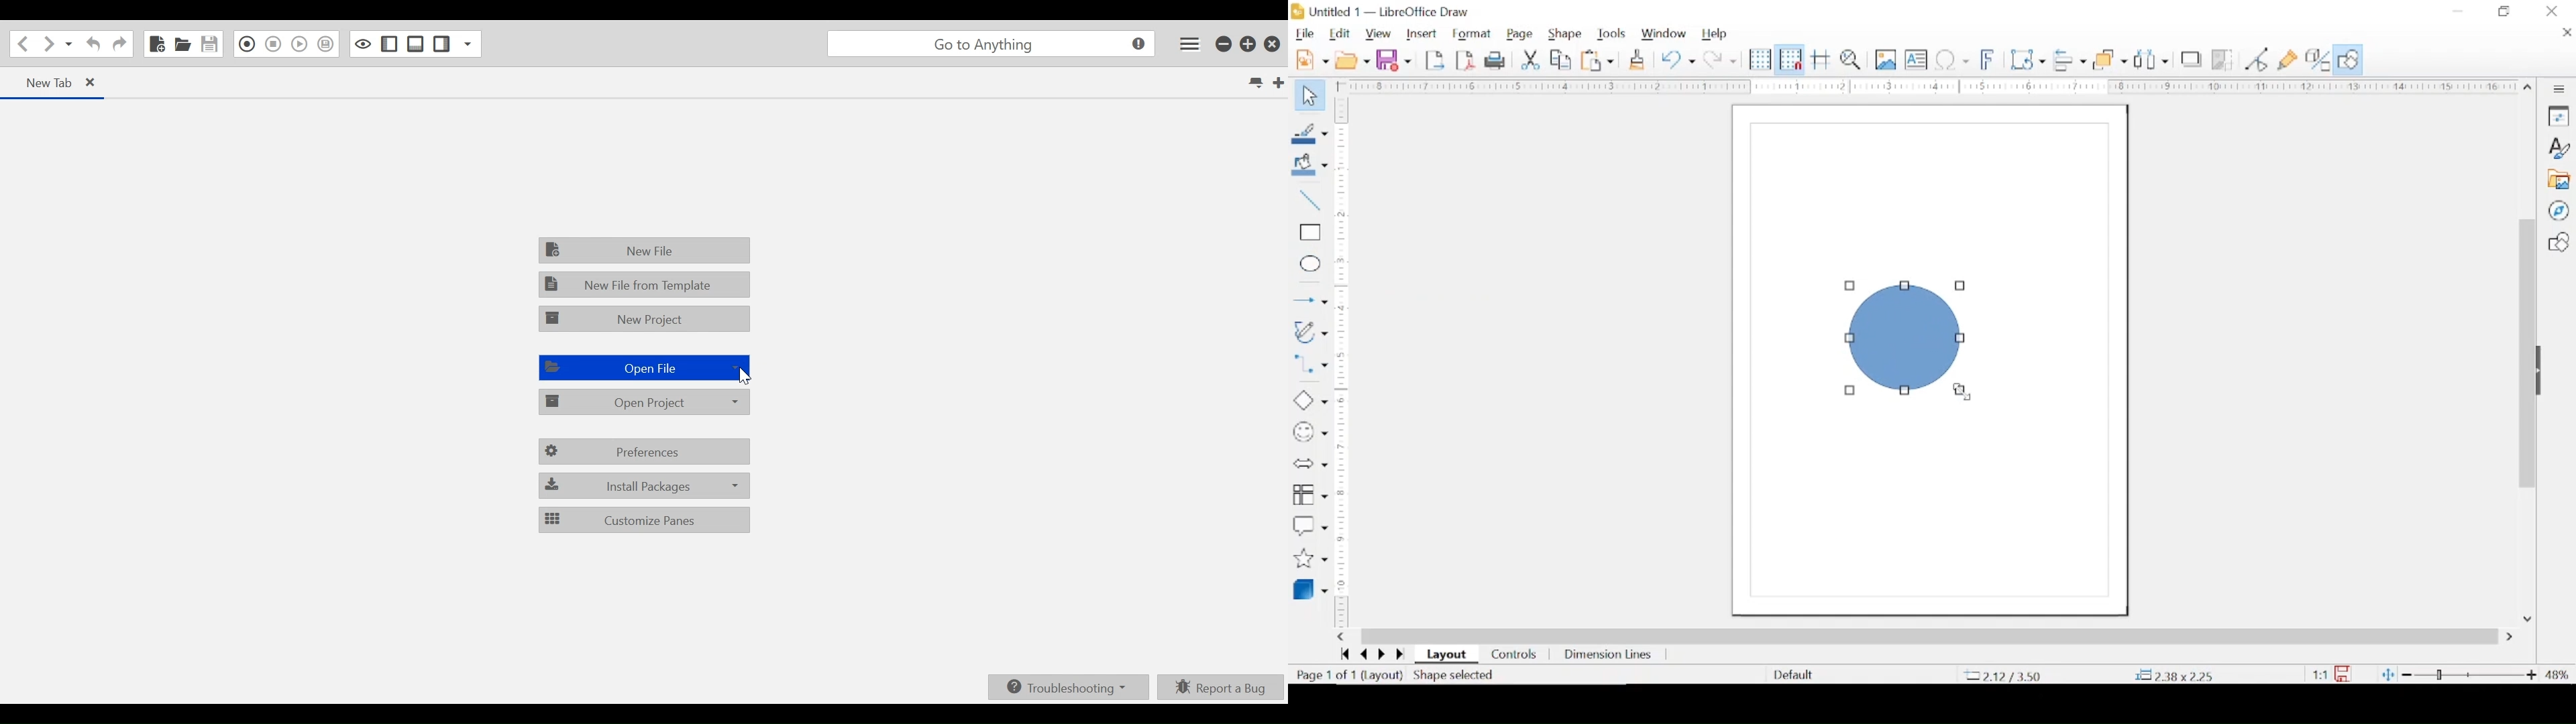 The width and height of the screenshot is (2576, 728). What do you see at coordinates (1715, 35) in the screenshot?
I see `help` at bounding box center [1715, 35].